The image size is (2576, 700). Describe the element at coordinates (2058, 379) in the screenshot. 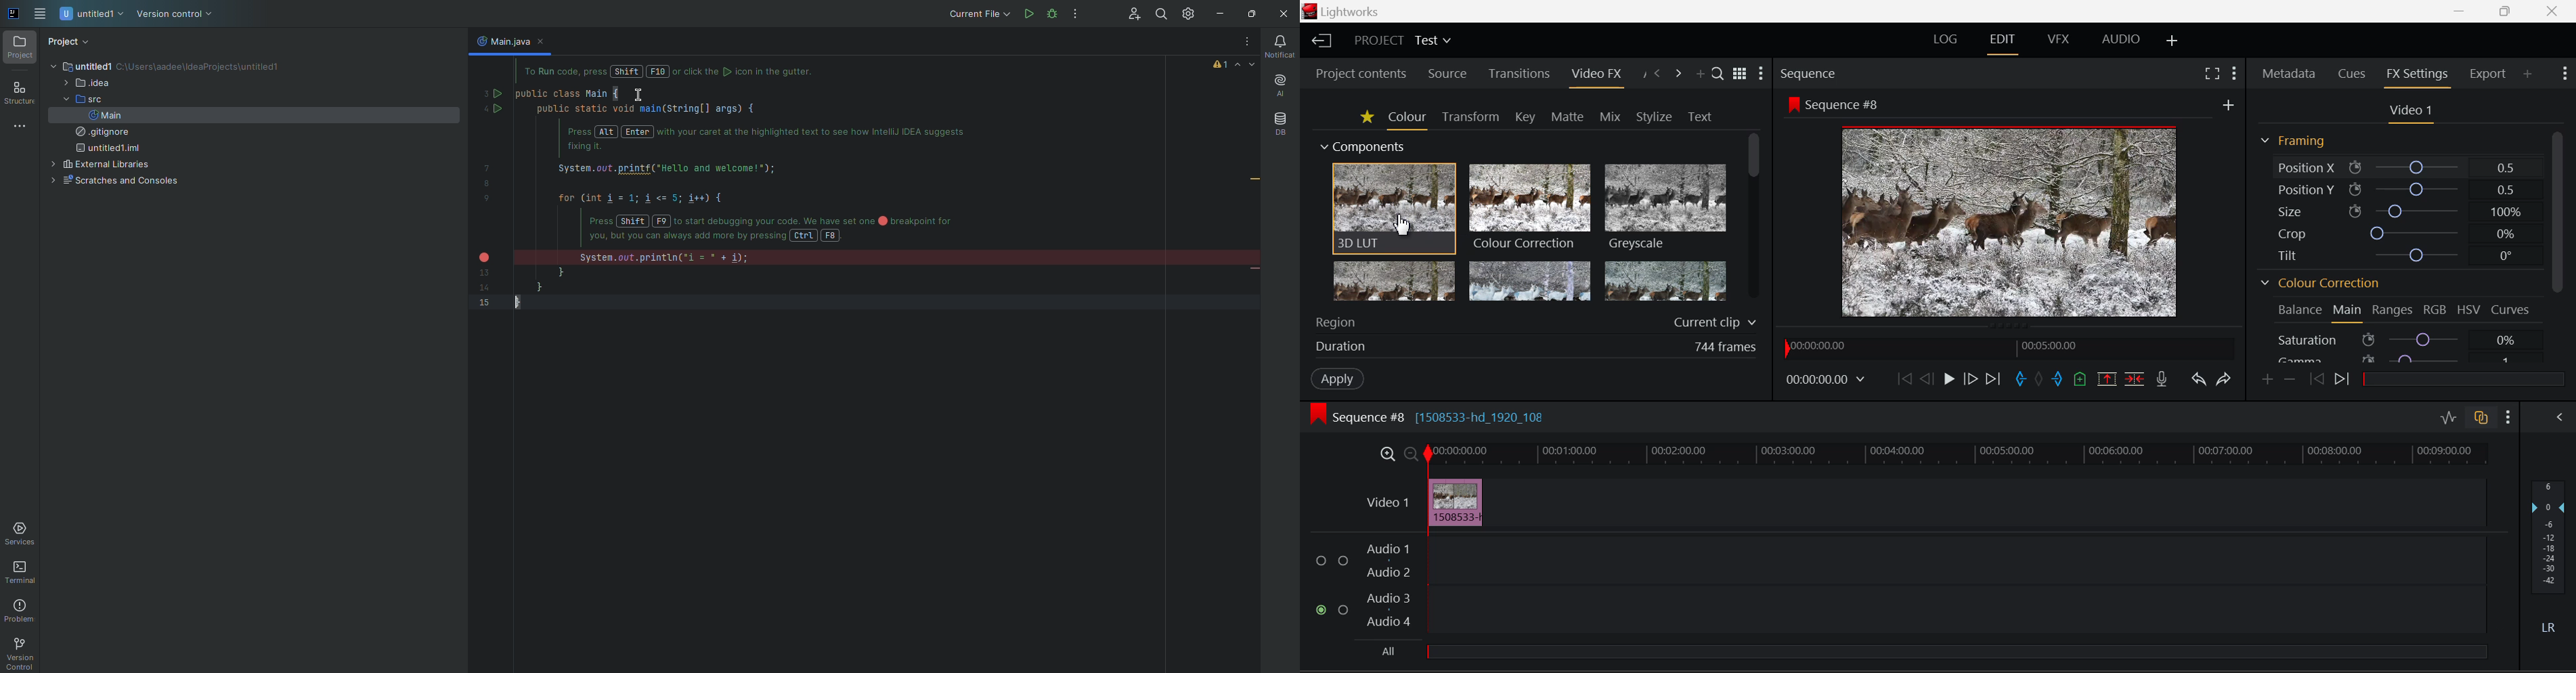

I see `Mark Out` at that location.